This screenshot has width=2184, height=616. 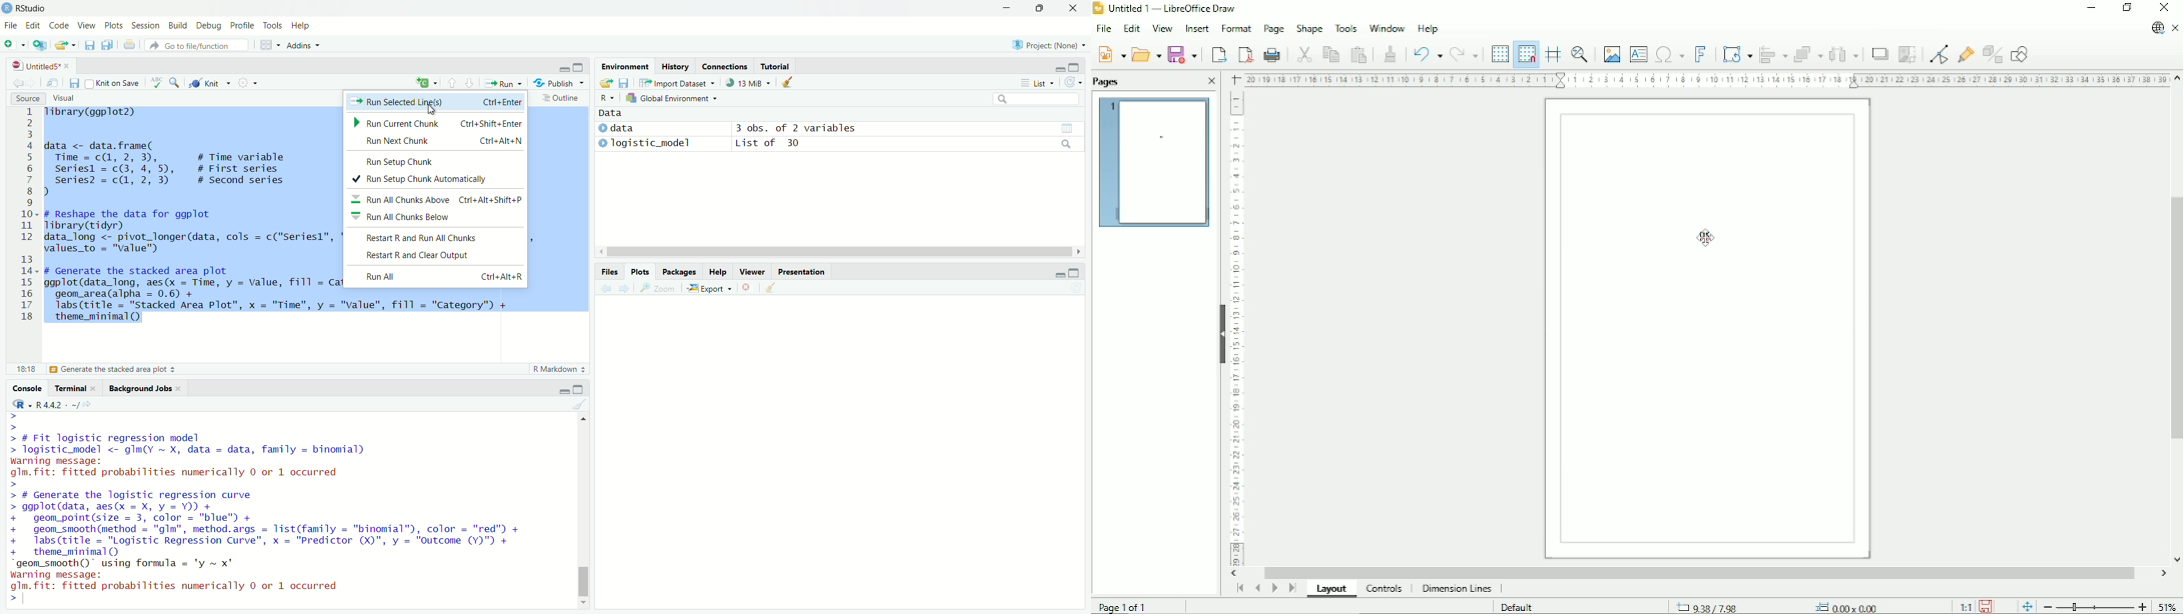 What do you see at coordinates (29, 387) in the screenshot?
I see `Console` at bounding box center [29, 387].